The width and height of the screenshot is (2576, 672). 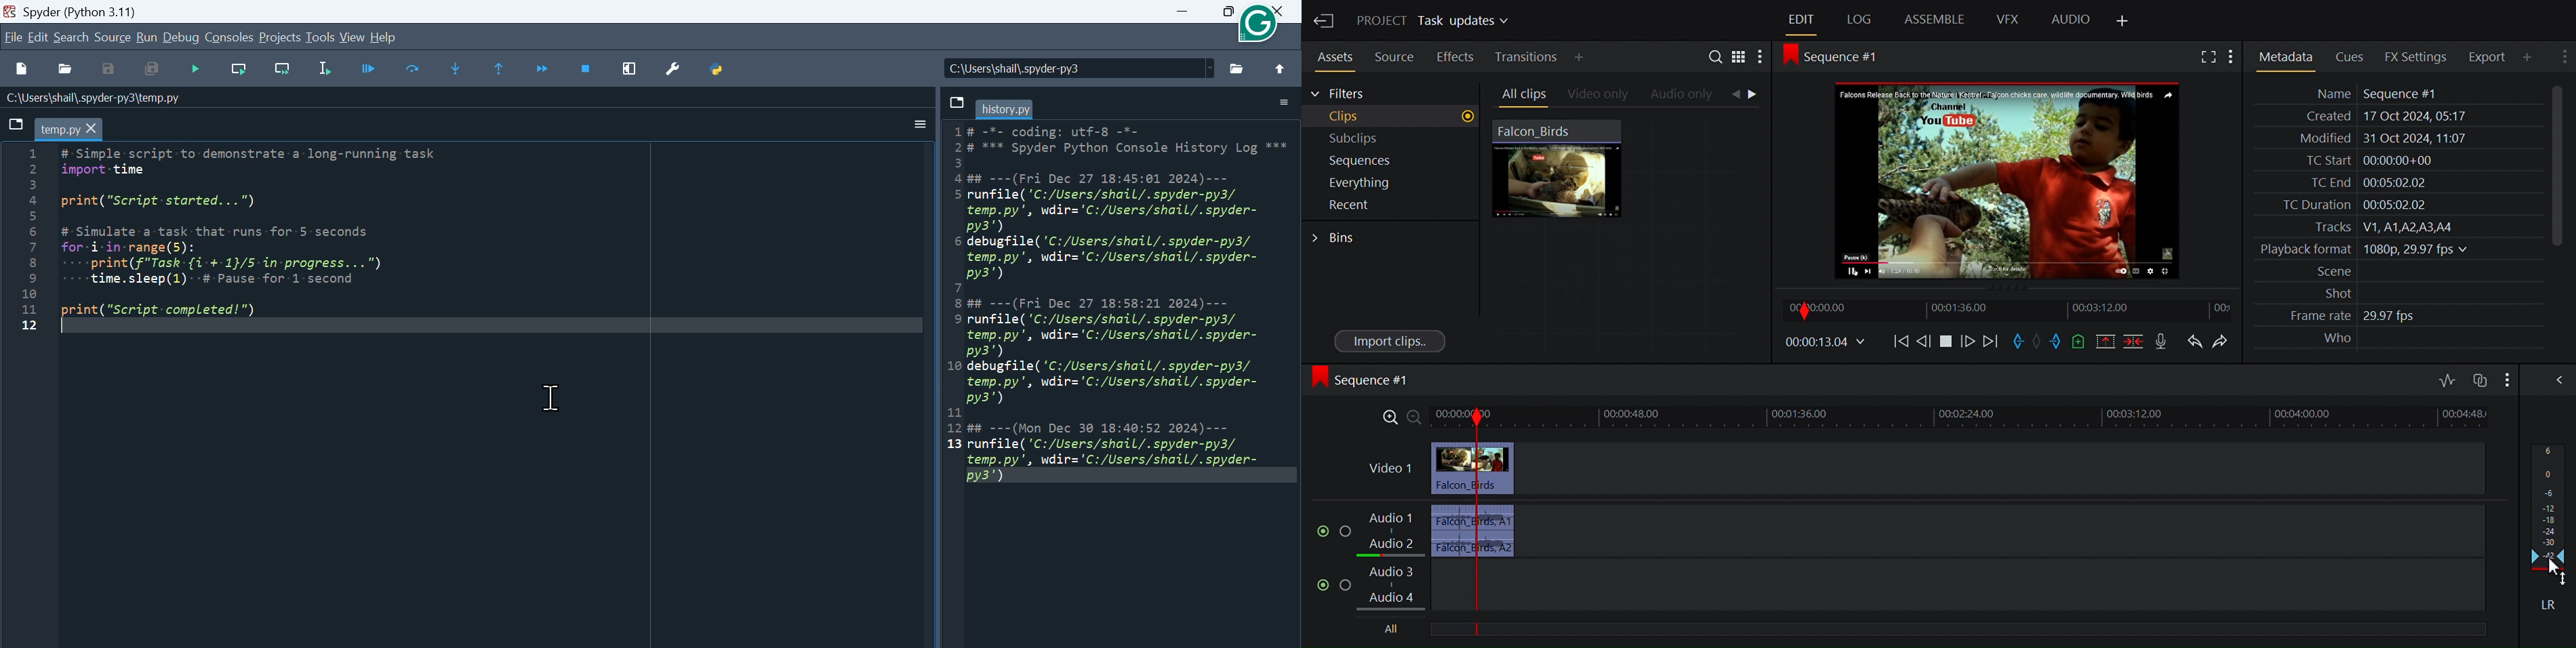 What do you see at coordinates (1383, 183) in the screenshot?
I see `Everything` at bounding box center [1383, 183].